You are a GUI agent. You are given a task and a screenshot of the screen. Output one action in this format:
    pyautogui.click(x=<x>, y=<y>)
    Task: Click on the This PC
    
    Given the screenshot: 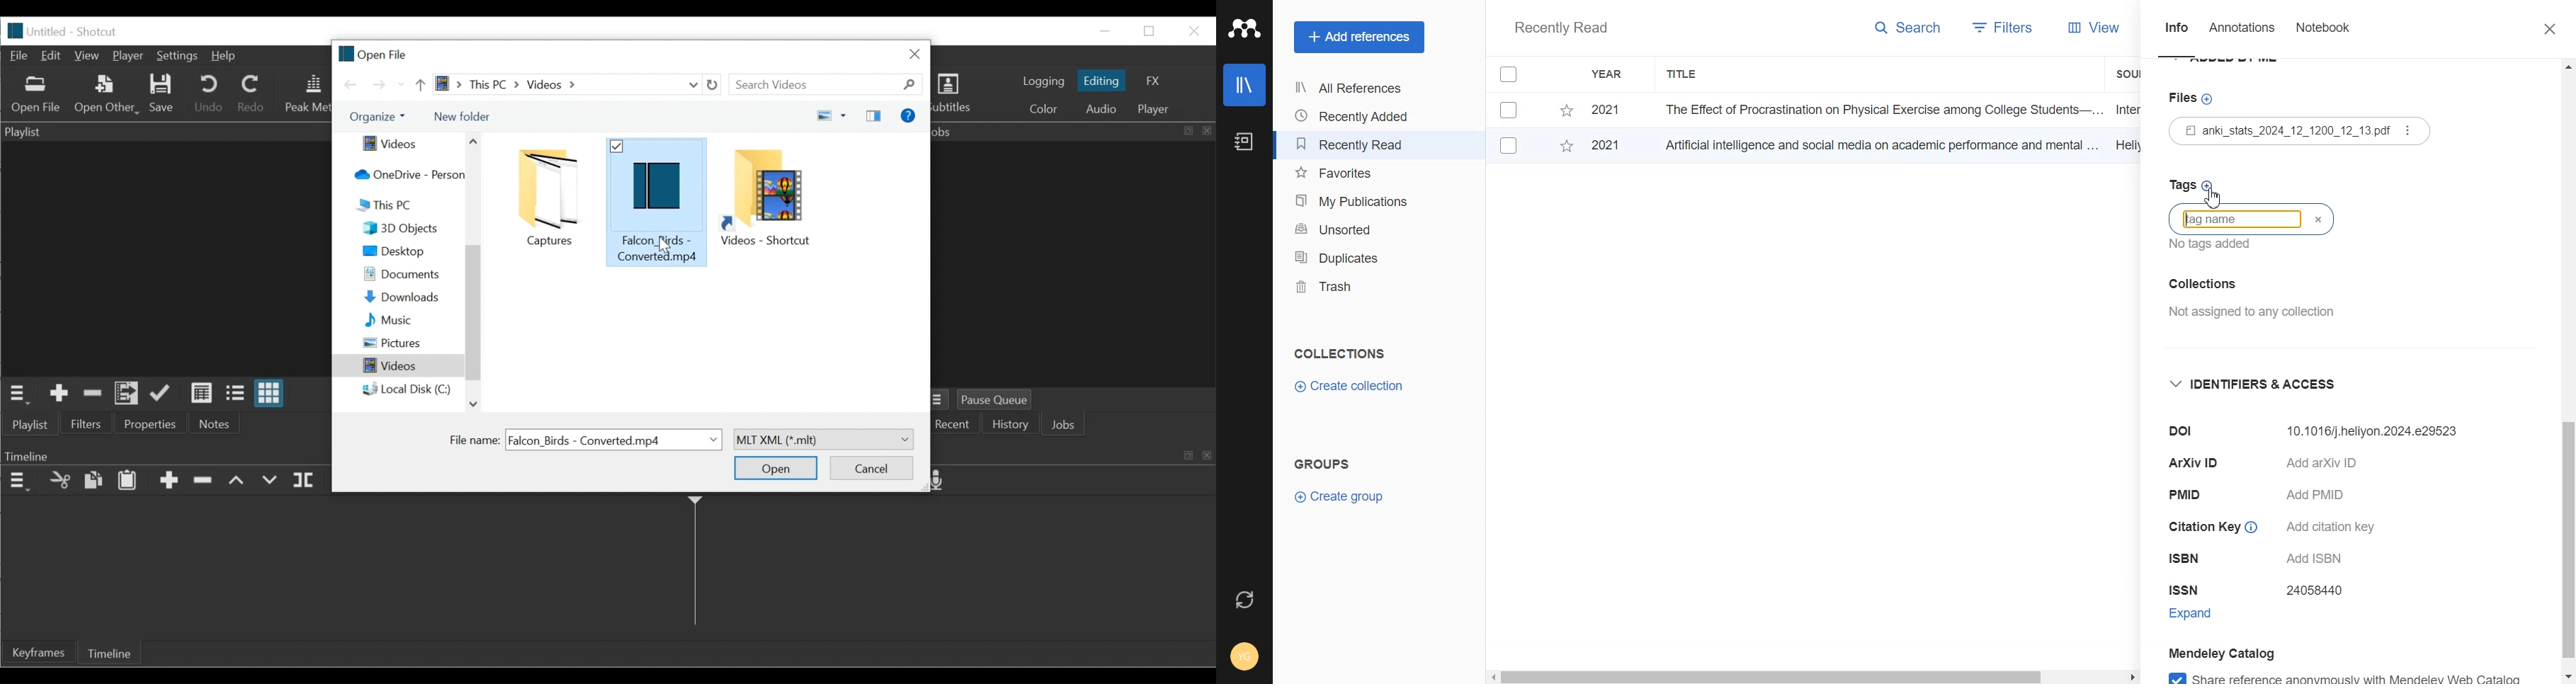 What is the action you would take?
    pyautogui.click(x=405, y=205)
    